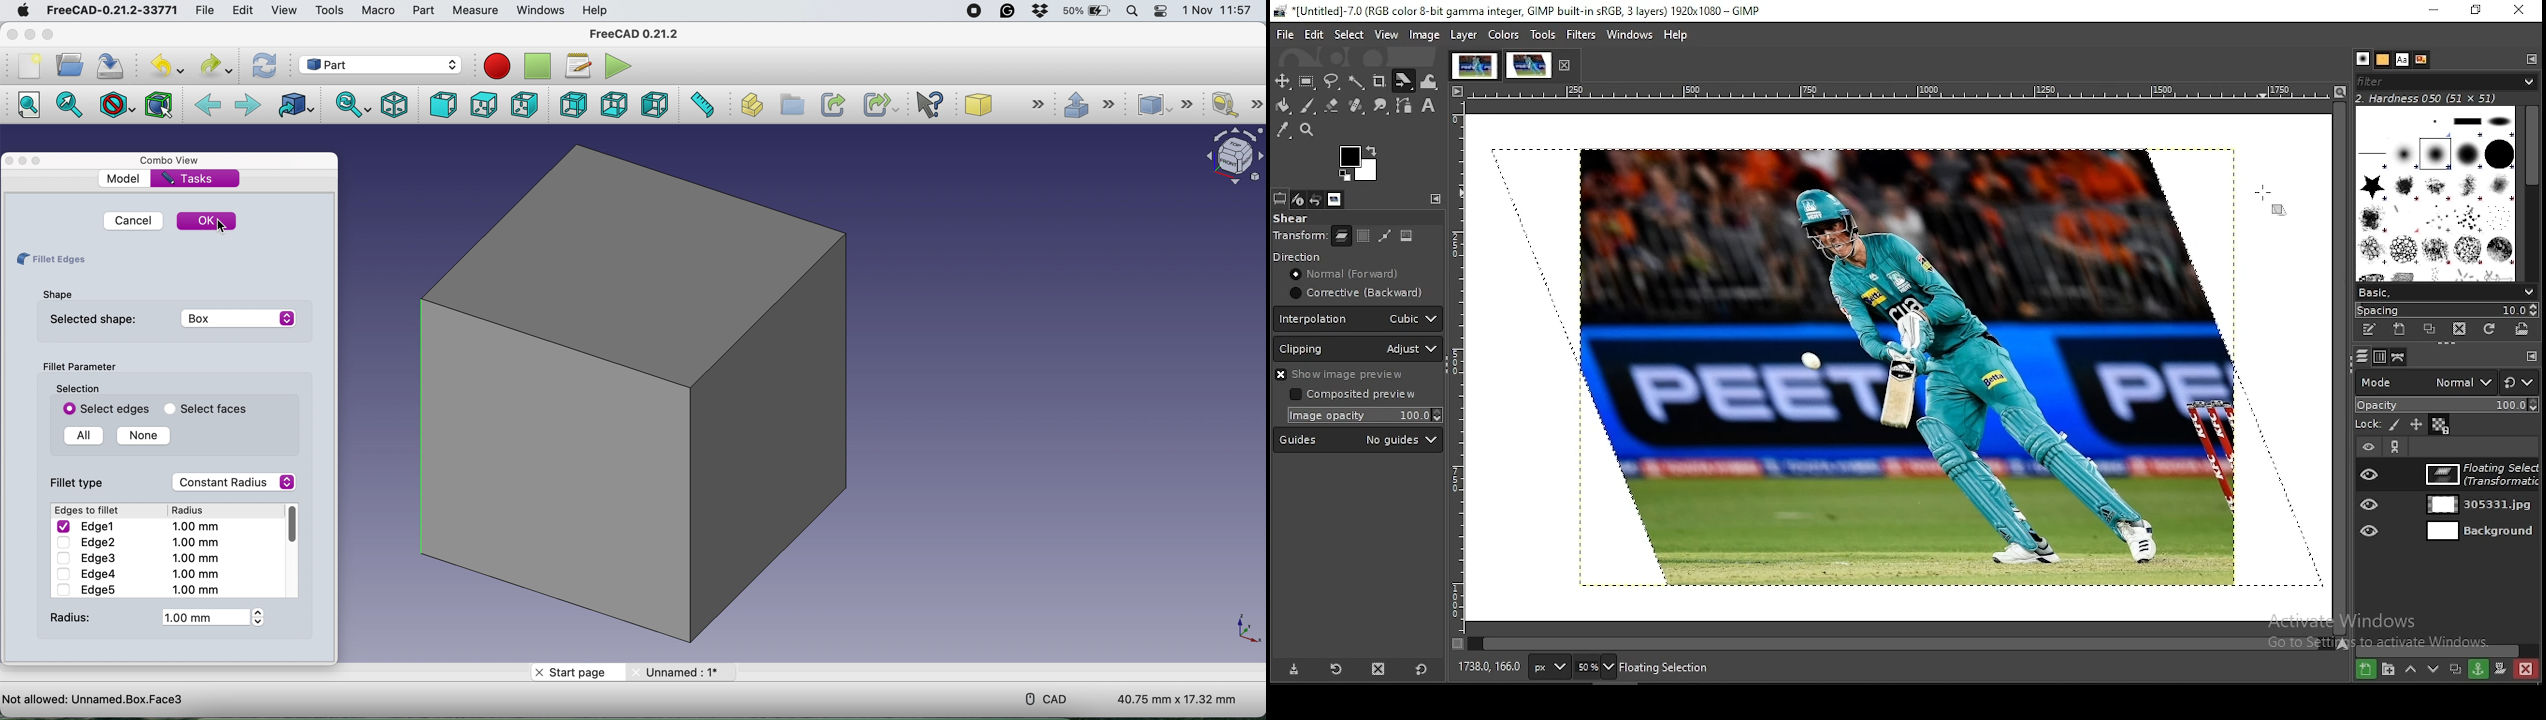 This screenshot has height=728, width=2548. What do you see at coordinates (2459, 329) in the screenshot?
I see `delete this brush` at bounding box center [2459, 329].